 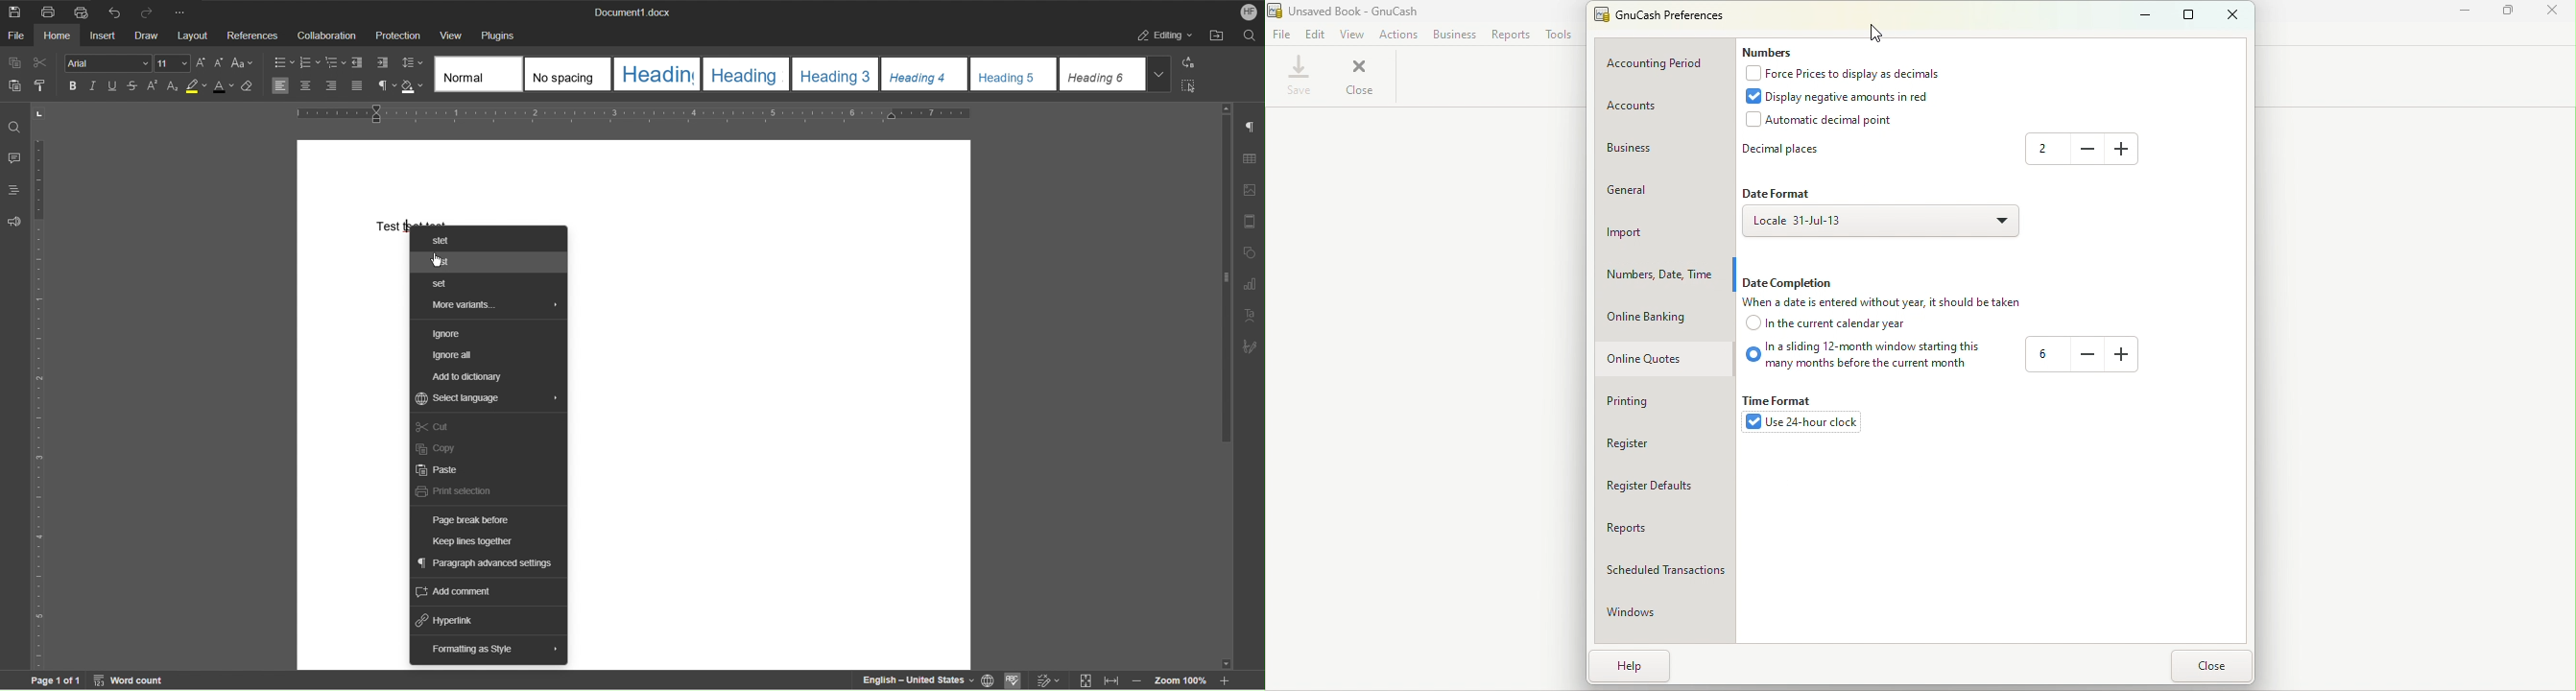 I want to click on Erase Style, so click(x=248, y=88).